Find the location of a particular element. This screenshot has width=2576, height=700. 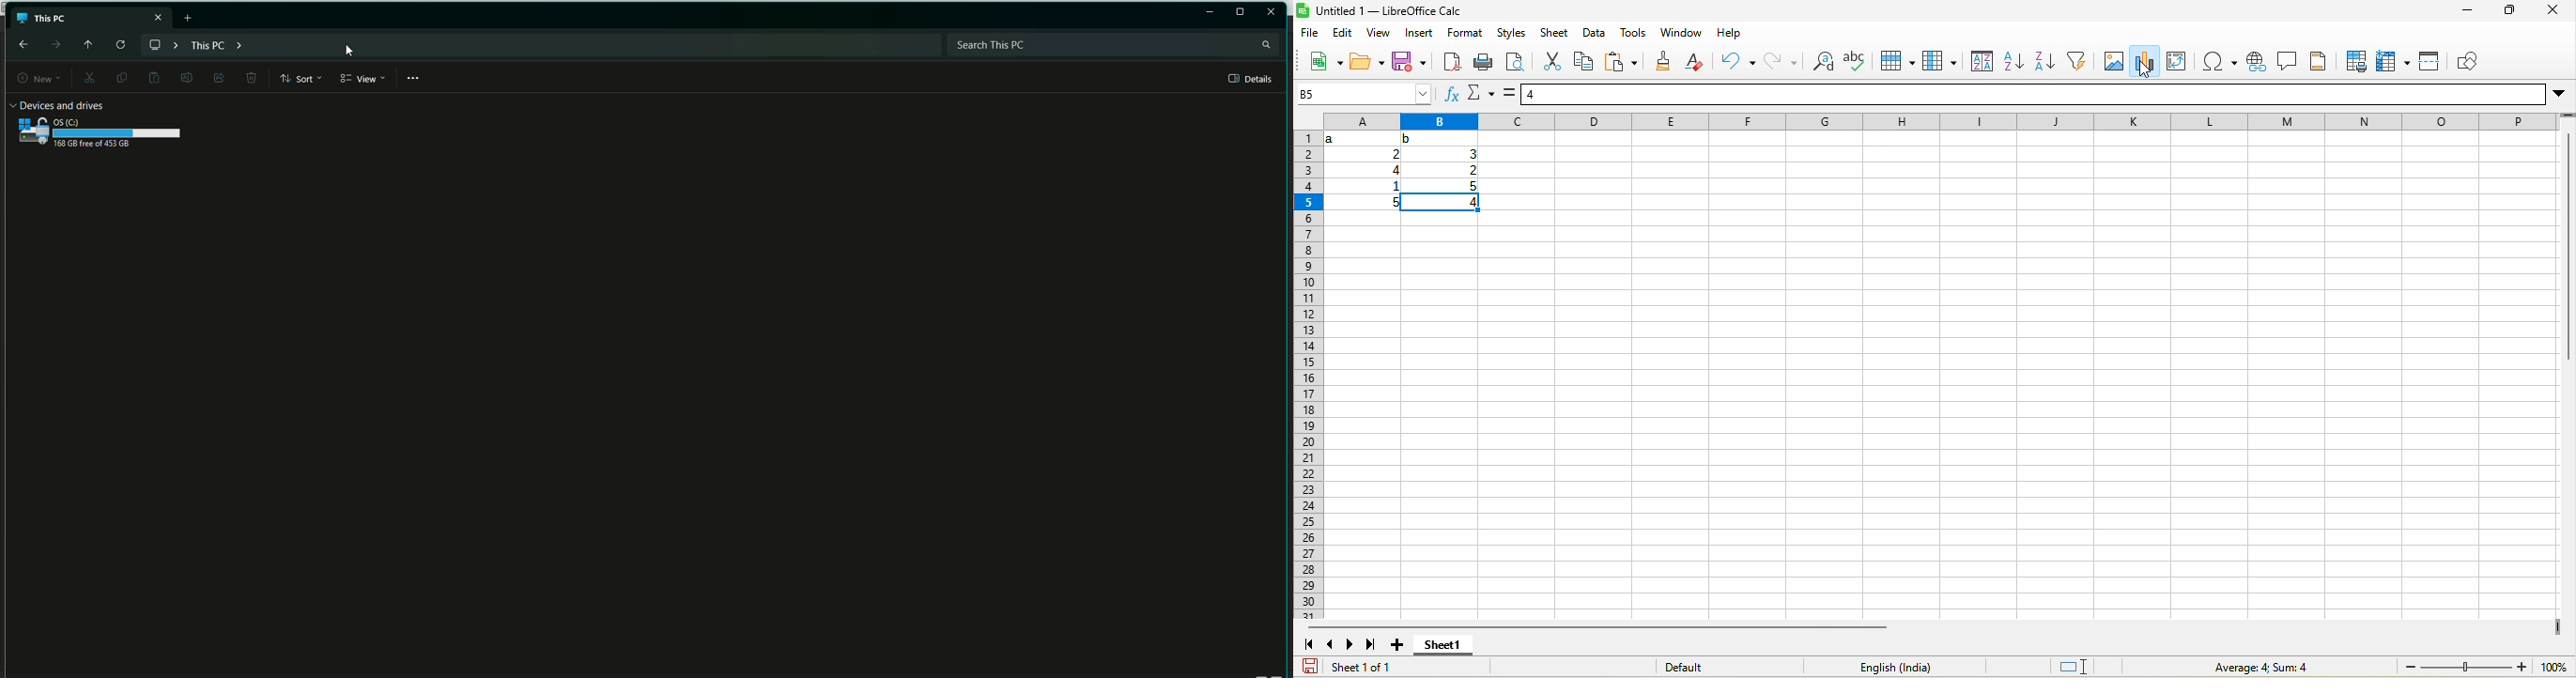

sheet 1 of 1 is located at coordinates (1407, 667).